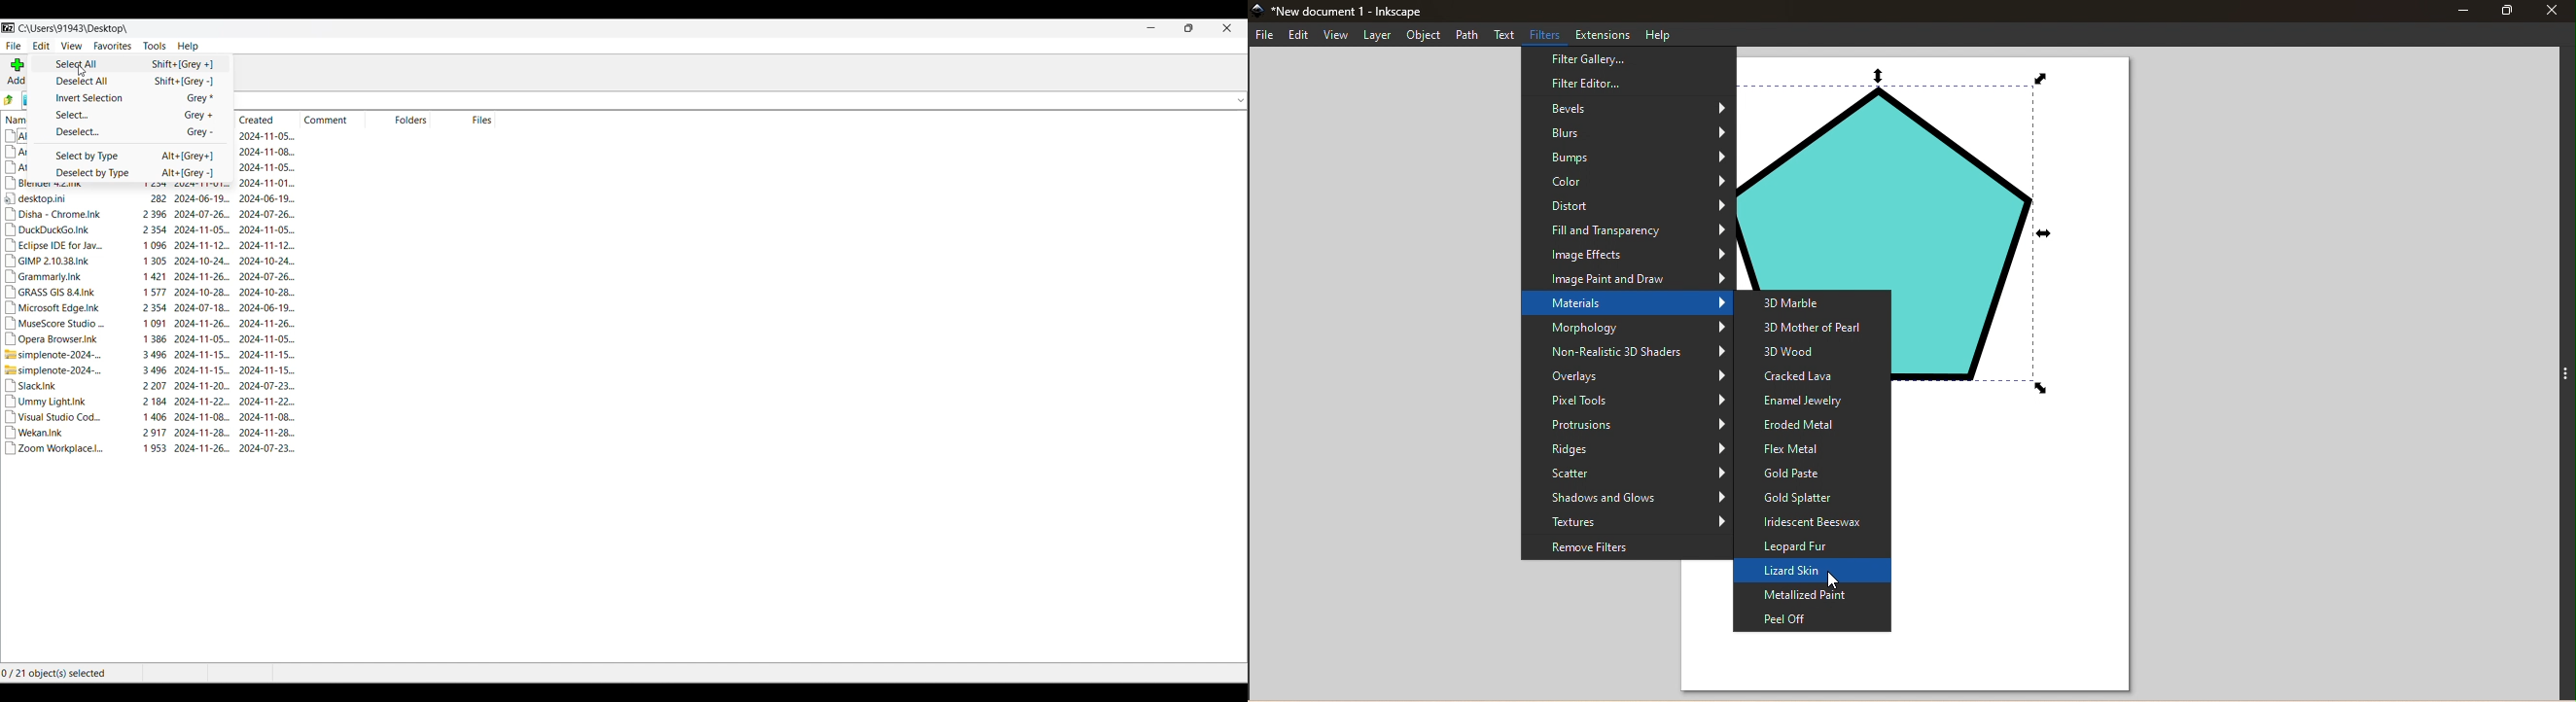  Describe the element at coordinates (1625, 402) in the screenshot. I see `Pixel Tools` at that location.